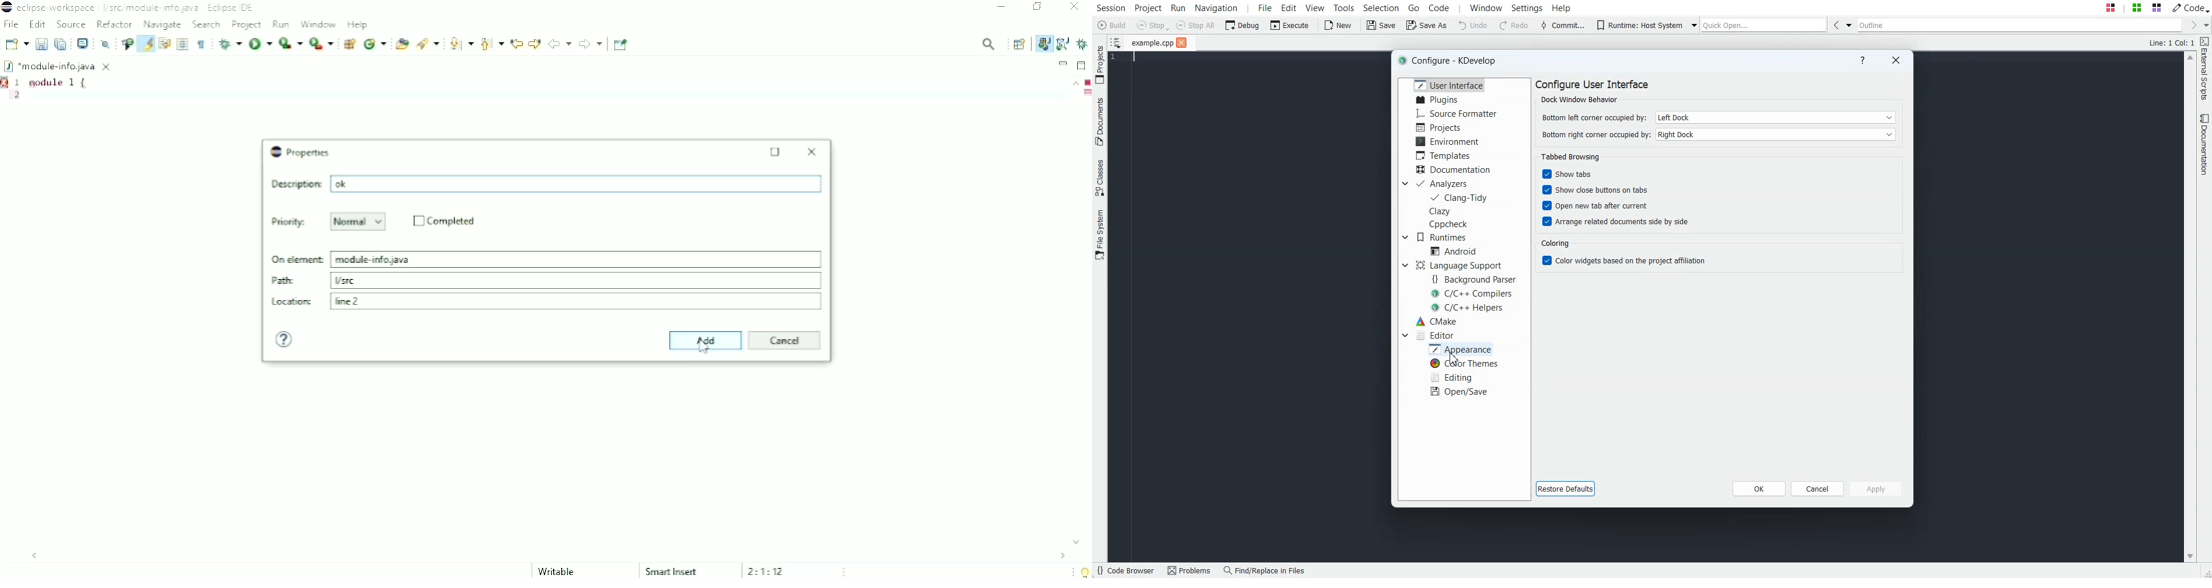  Describe the element at coordinates (1111, 25) in the screenshot. I see `Build` at that location.